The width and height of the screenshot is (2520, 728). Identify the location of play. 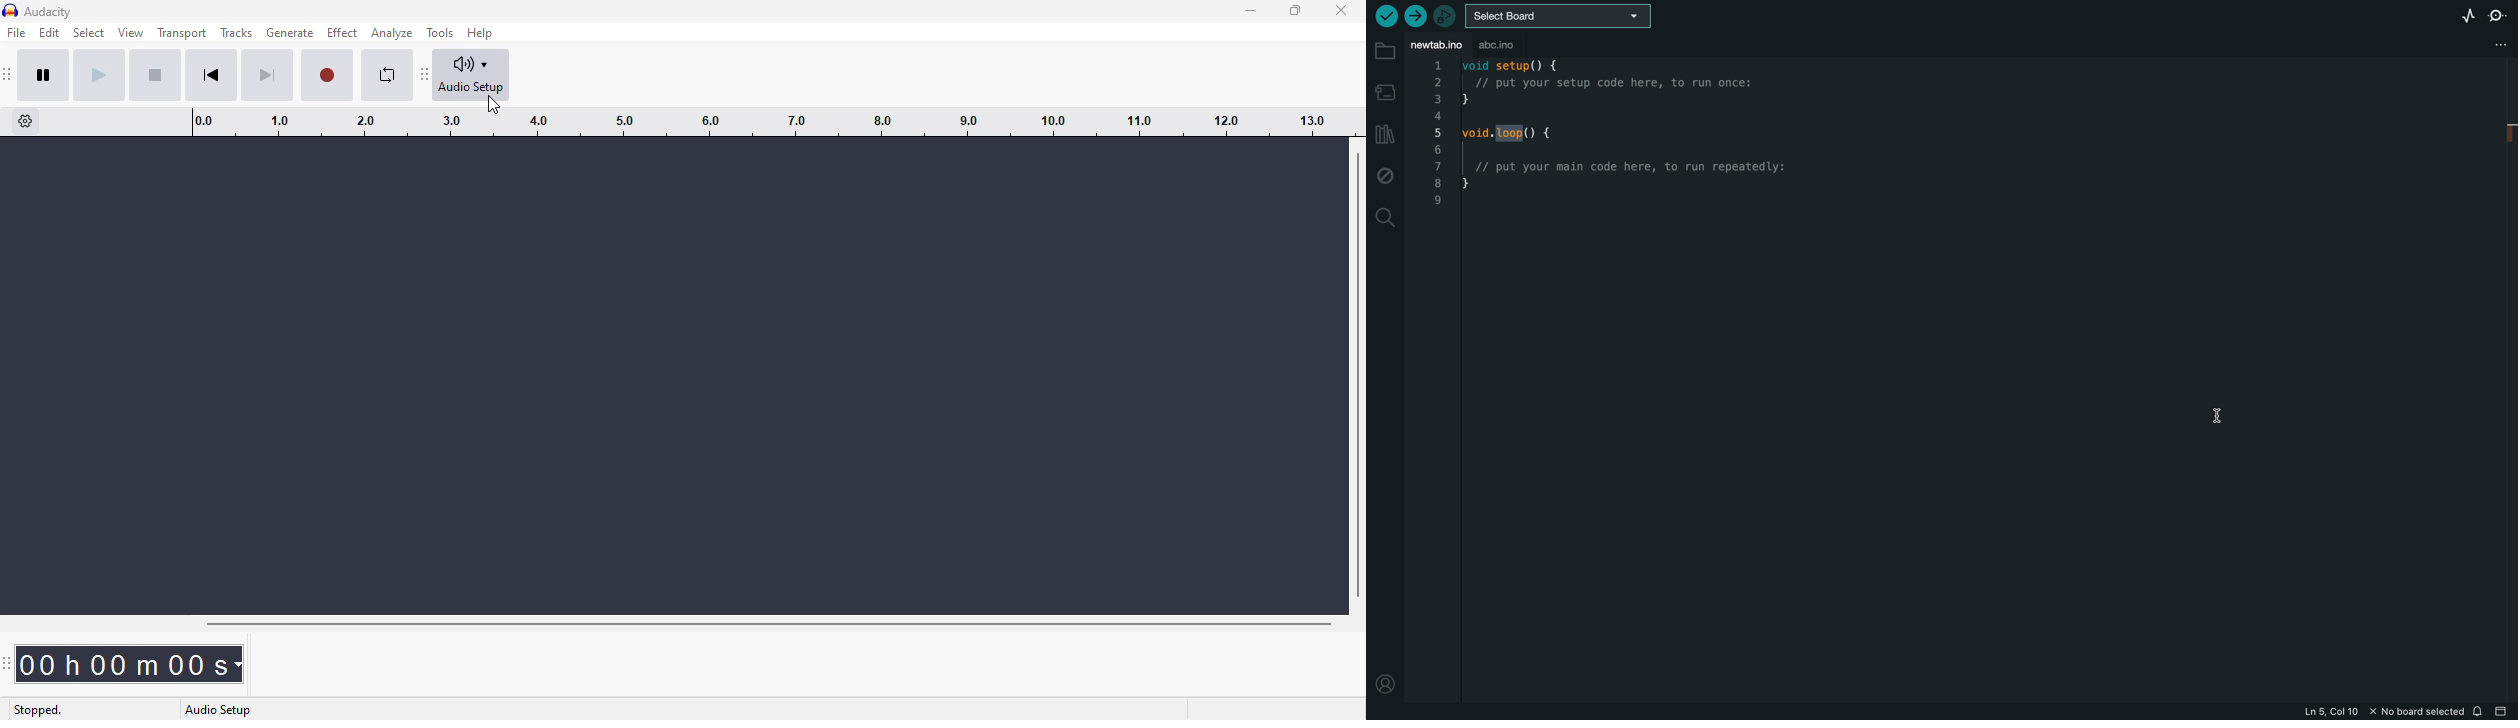
(99, 75).